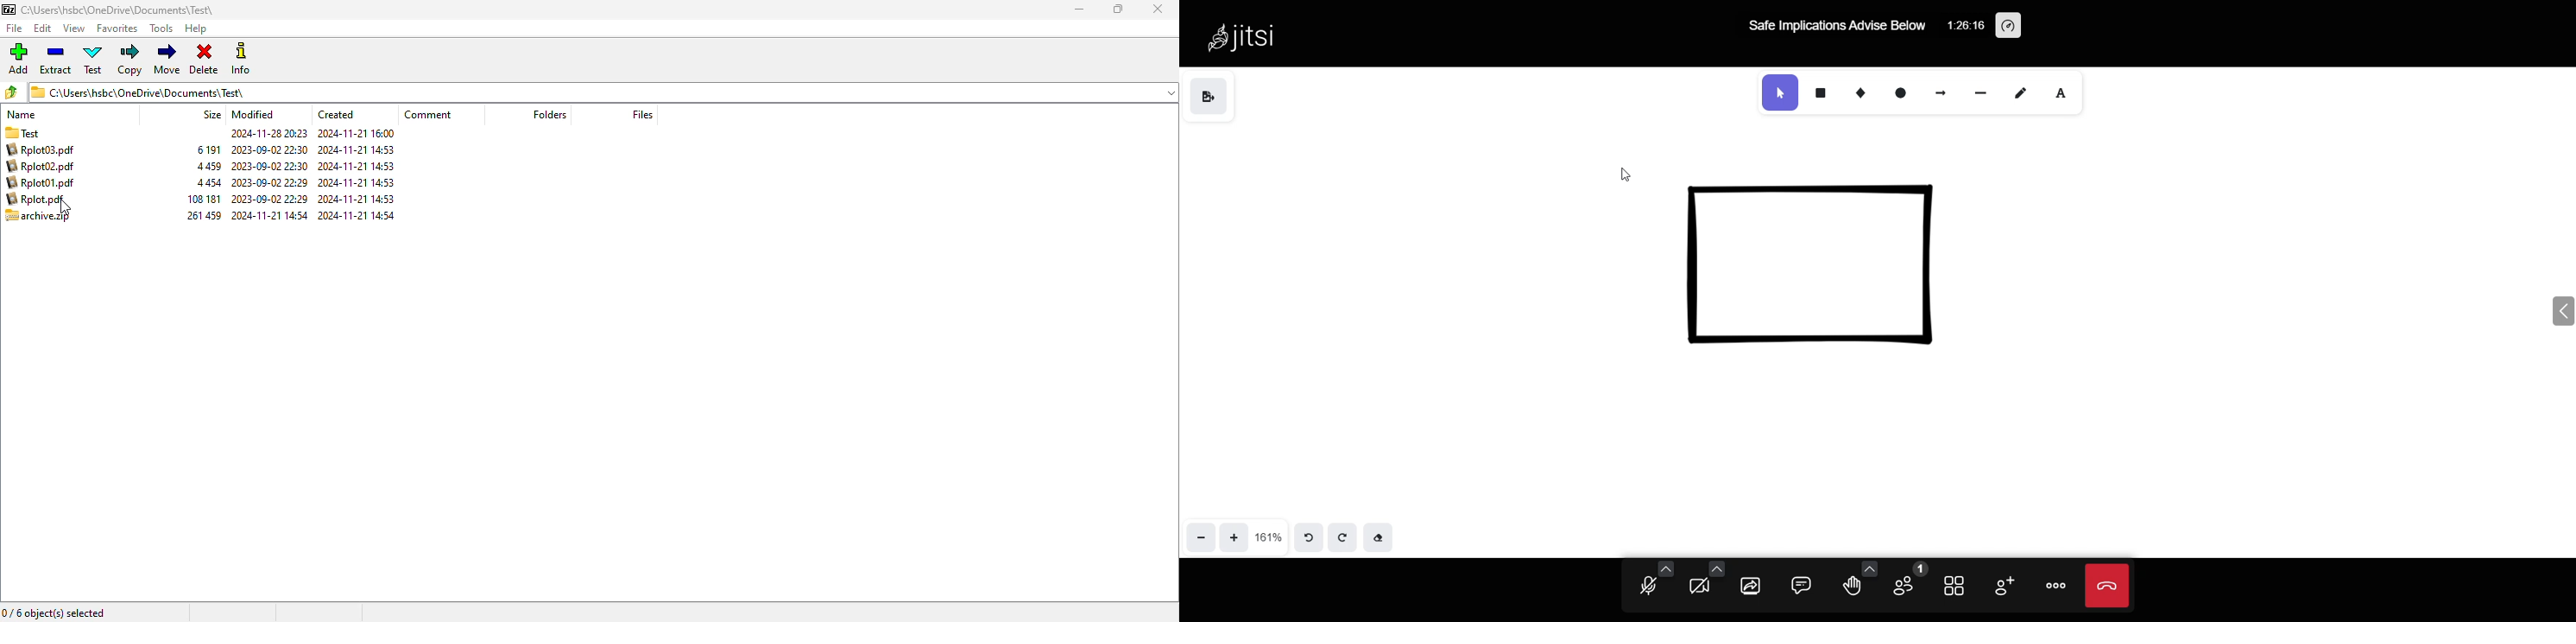  I want to click on raise your hand, so click(1852, 589).